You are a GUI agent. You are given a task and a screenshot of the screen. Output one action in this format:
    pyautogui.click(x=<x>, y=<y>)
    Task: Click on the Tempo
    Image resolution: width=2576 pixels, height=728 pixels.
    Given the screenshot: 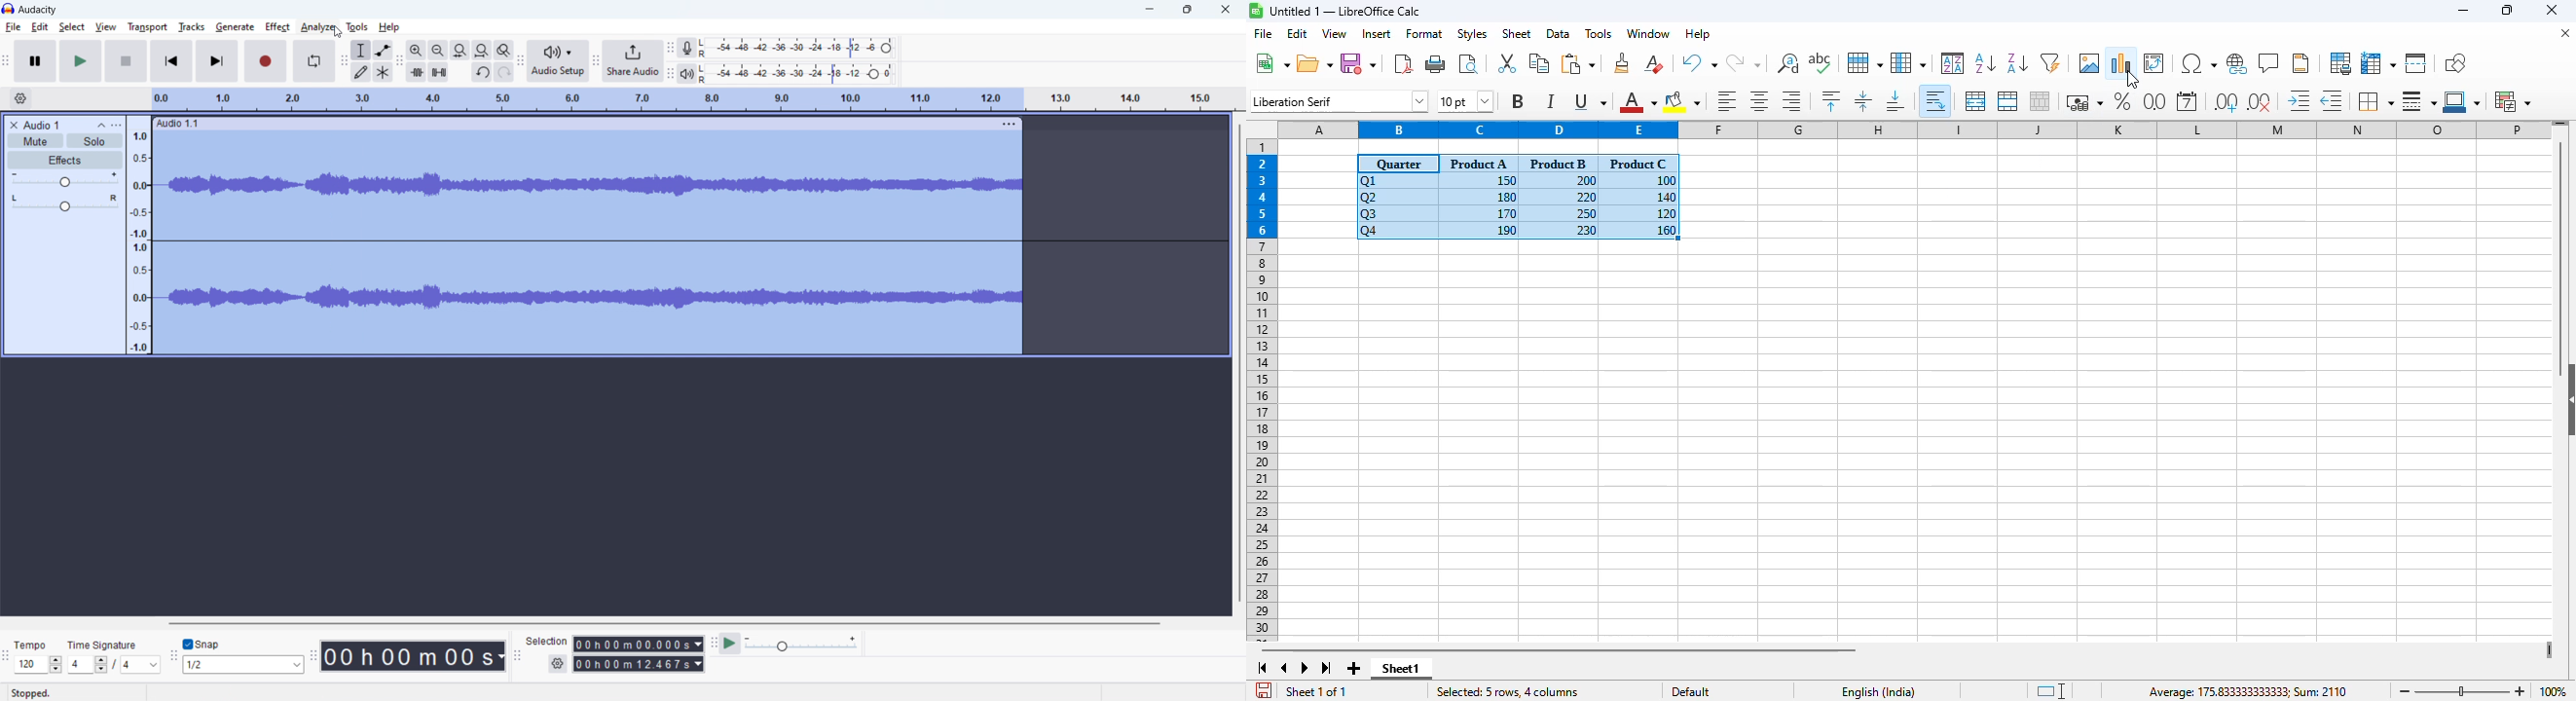 What is the action you would take?
    pyautogui.click(x=38, y=641)
    